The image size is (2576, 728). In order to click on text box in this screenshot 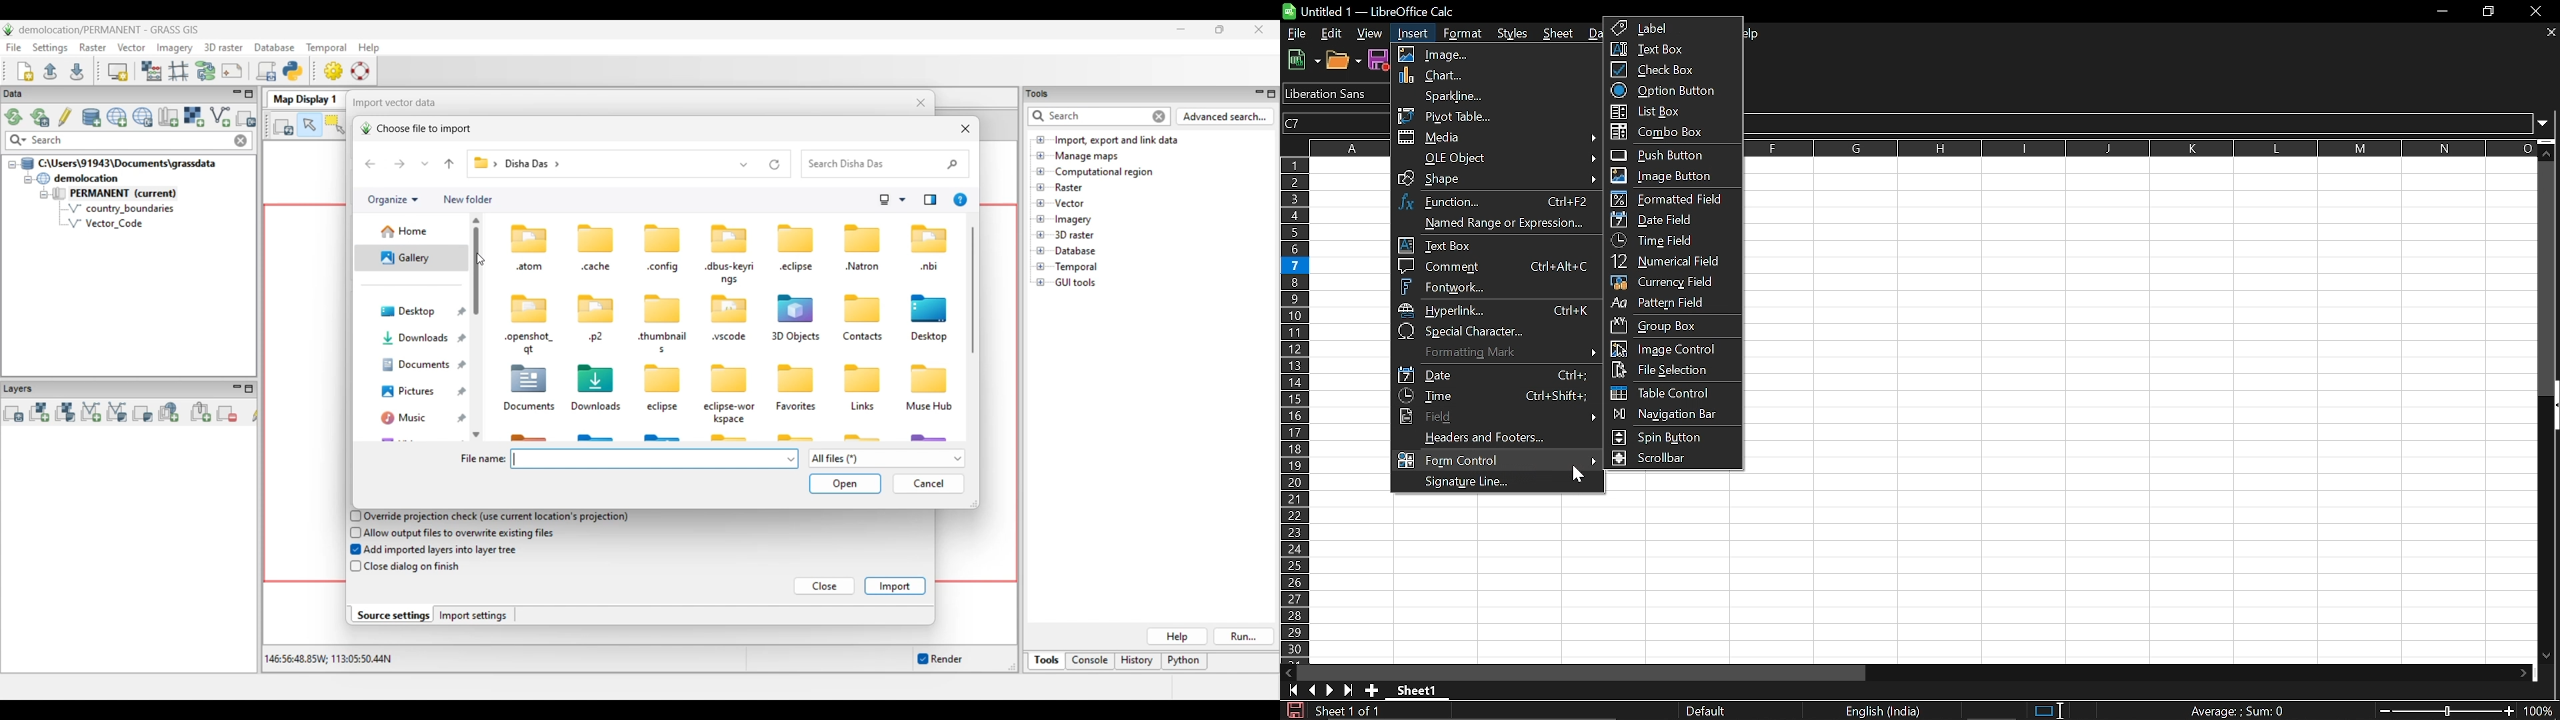, I will do `click(1495, 245)`.